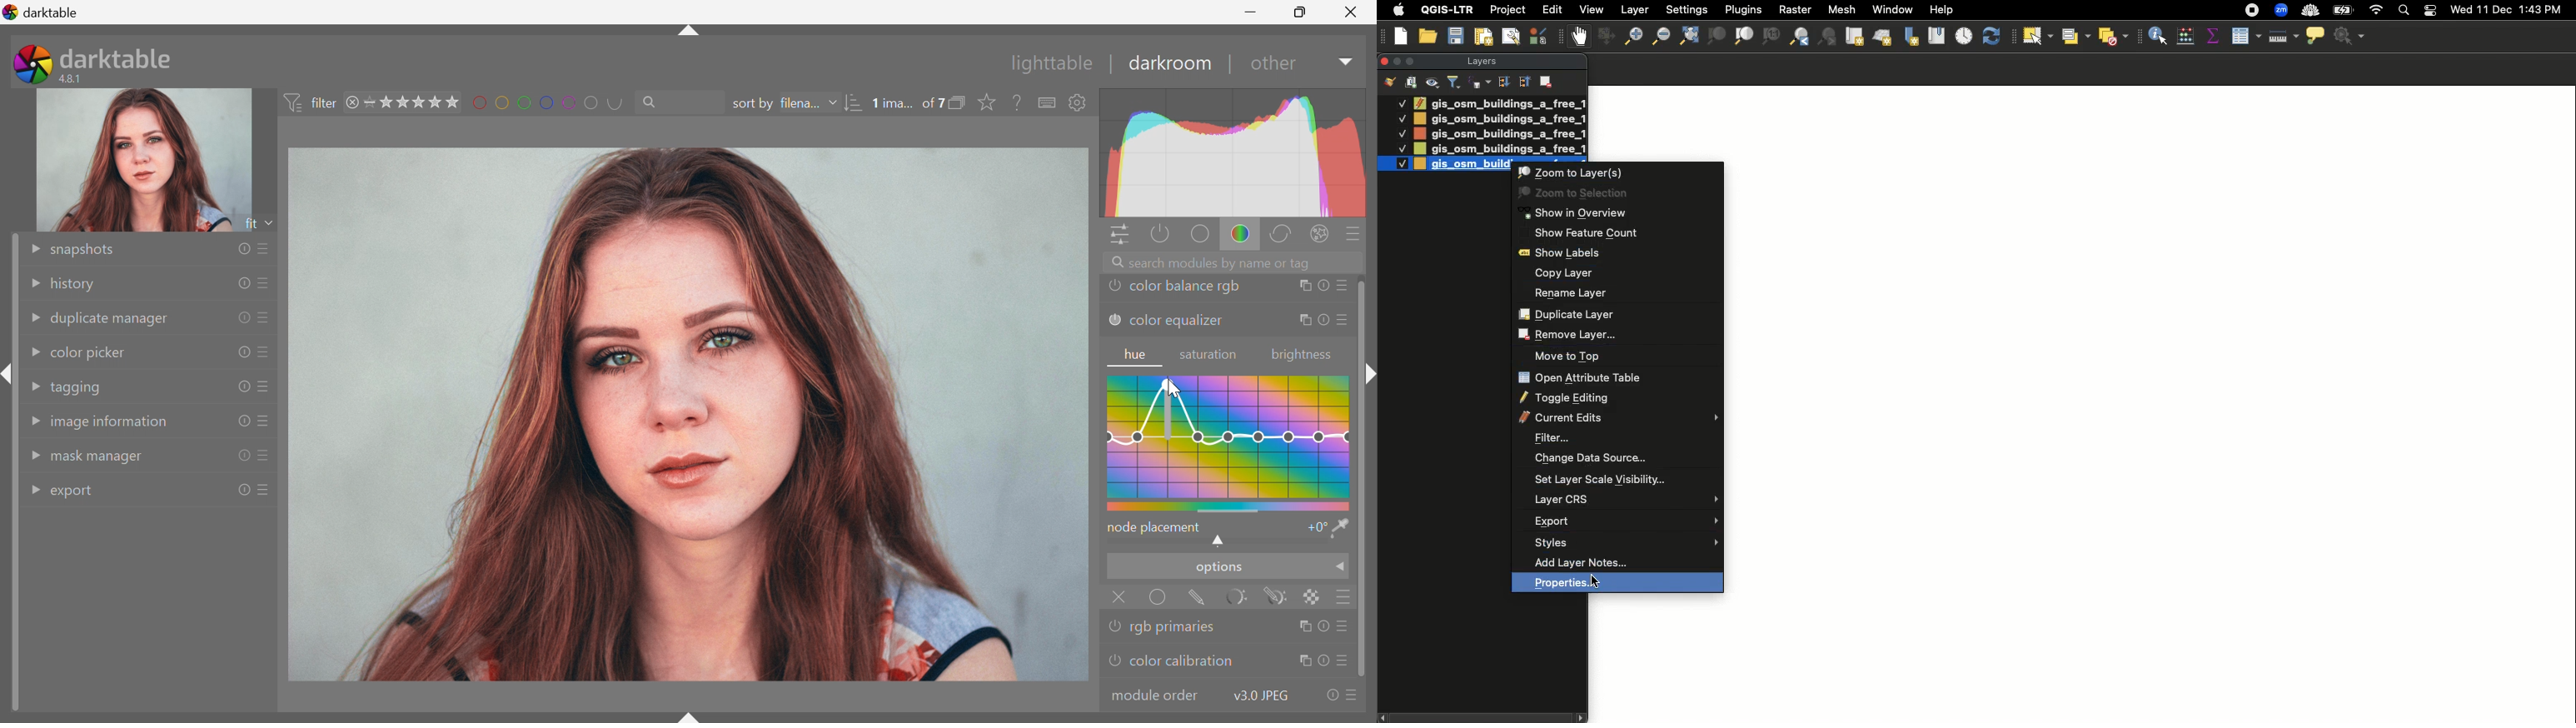 The image size is (2576, 728). Describe the element at coordinates (34, 456) in the screenshot. I see `Drop Down` at that location.